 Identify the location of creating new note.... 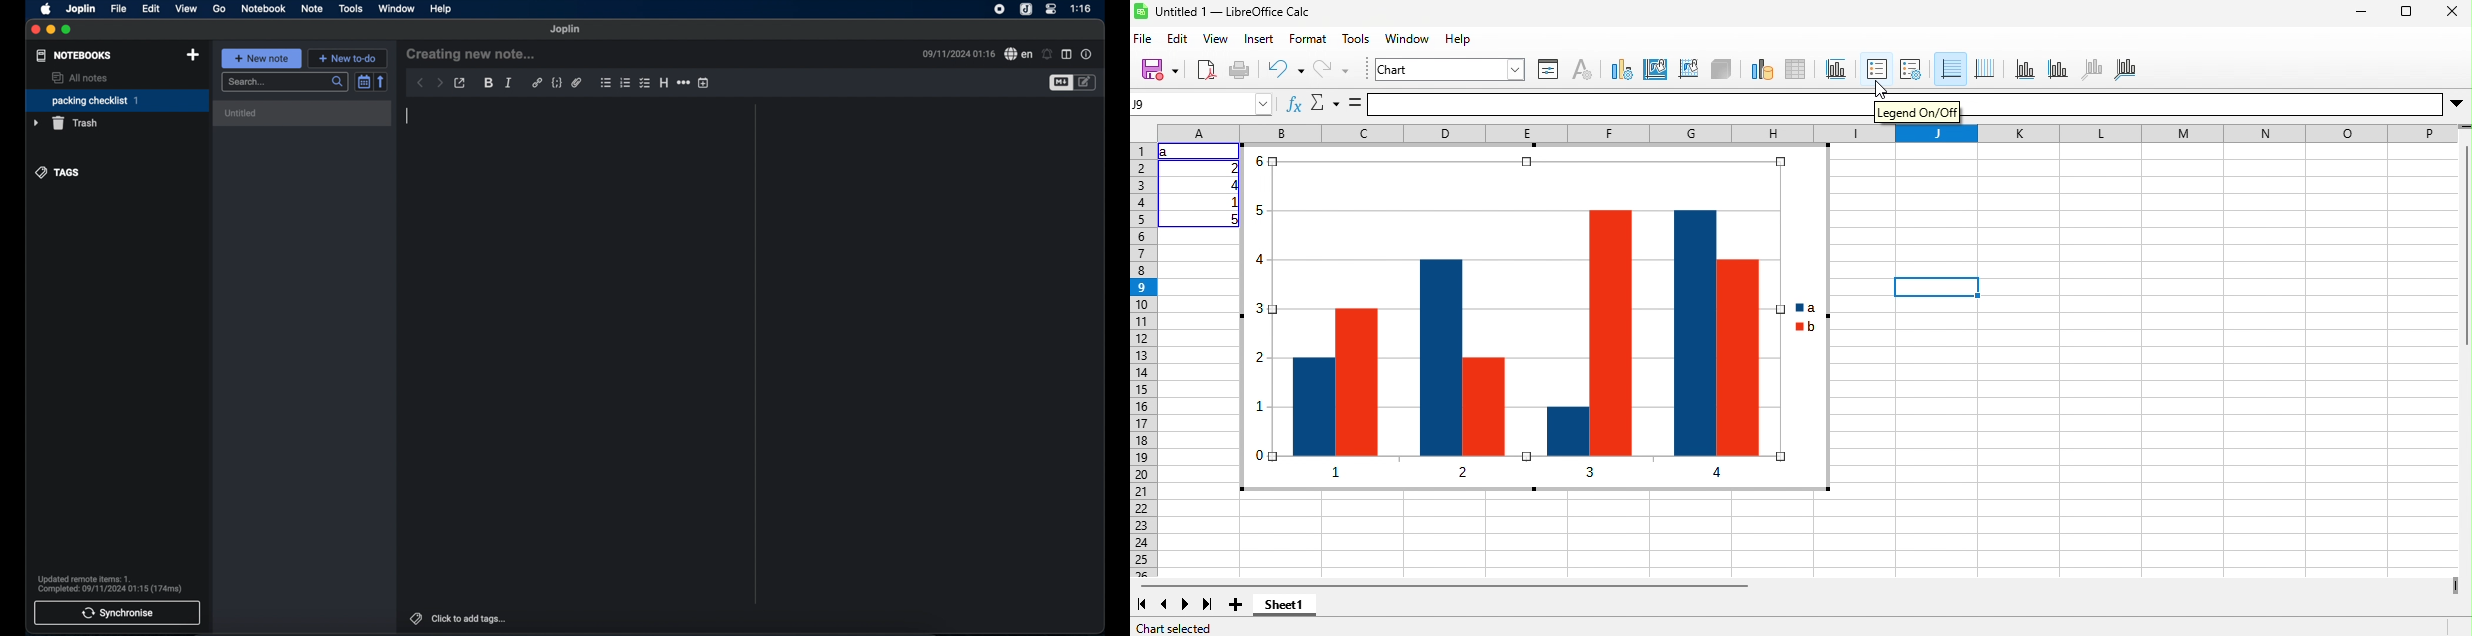
(475, 55).